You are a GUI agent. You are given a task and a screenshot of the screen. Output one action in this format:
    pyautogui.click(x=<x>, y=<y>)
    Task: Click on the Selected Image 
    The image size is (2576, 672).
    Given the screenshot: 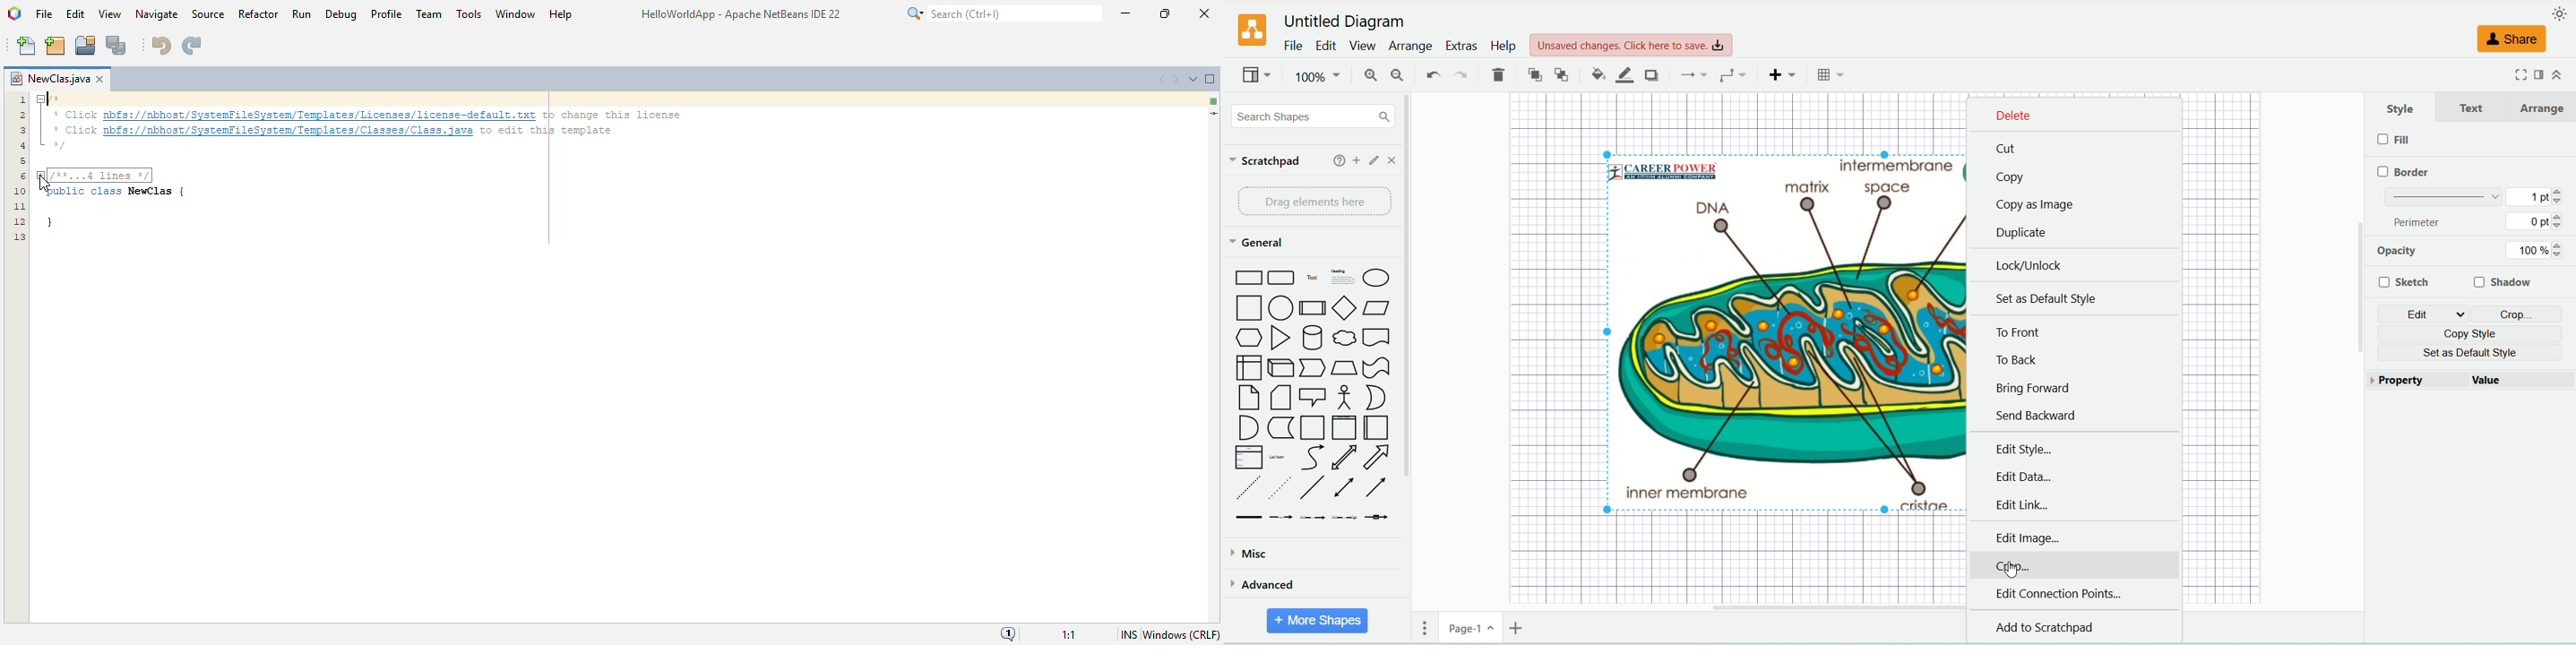 What is the action you would take?
    pyautogui.click(x=1779, y=329)
    